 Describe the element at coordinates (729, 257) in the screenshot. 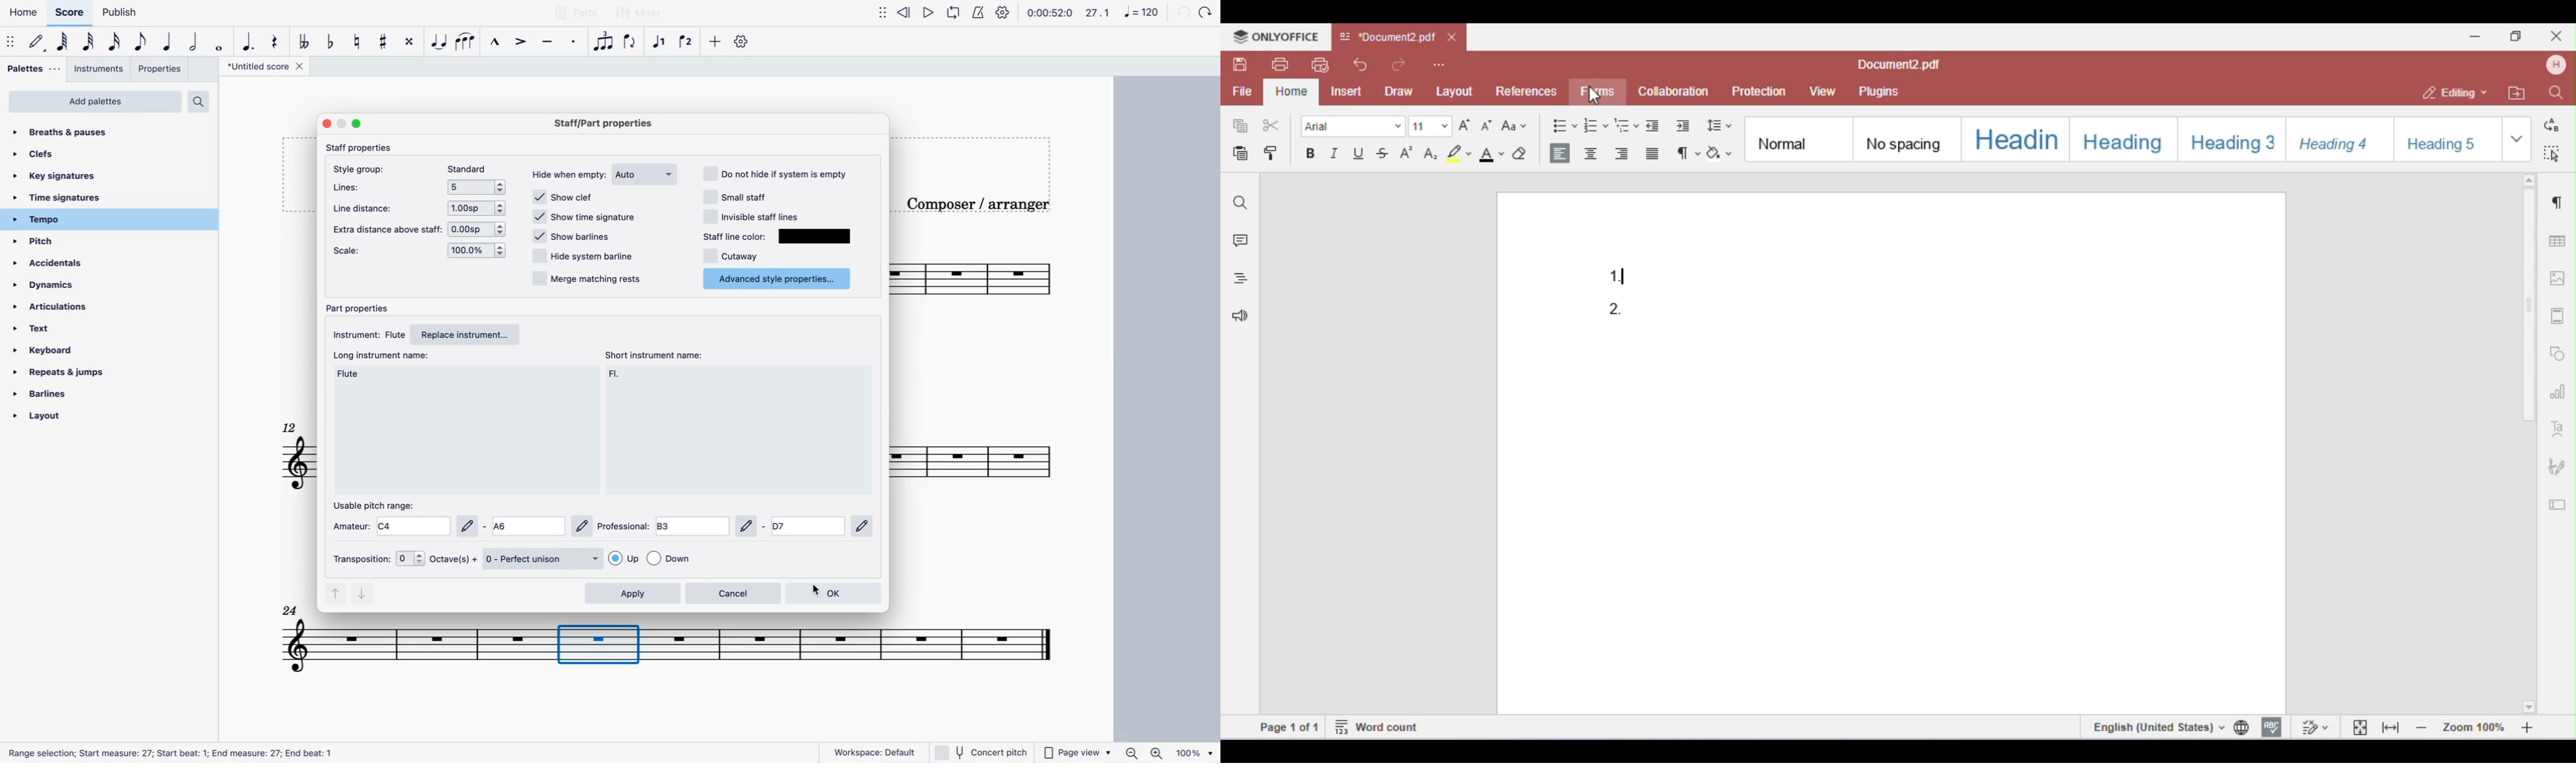

I see `cutaway` at that location.